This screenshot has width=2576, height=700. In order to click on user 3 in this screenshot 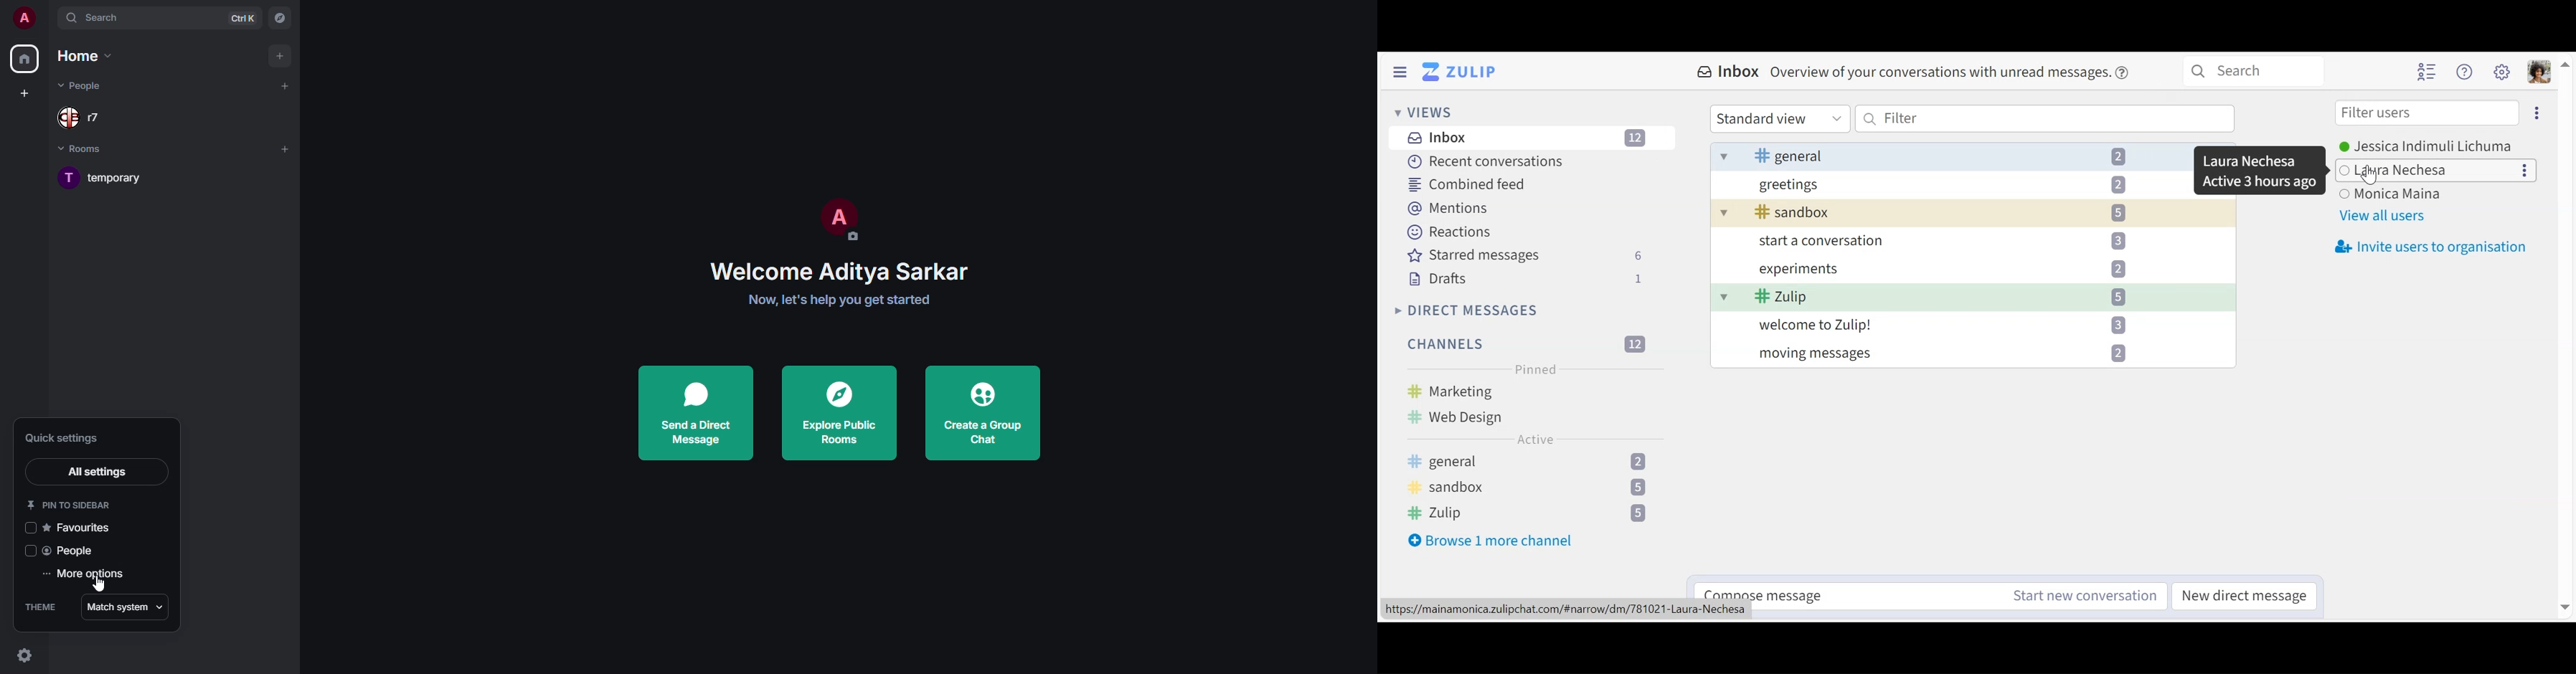, I will do `click(2389, 194)`.